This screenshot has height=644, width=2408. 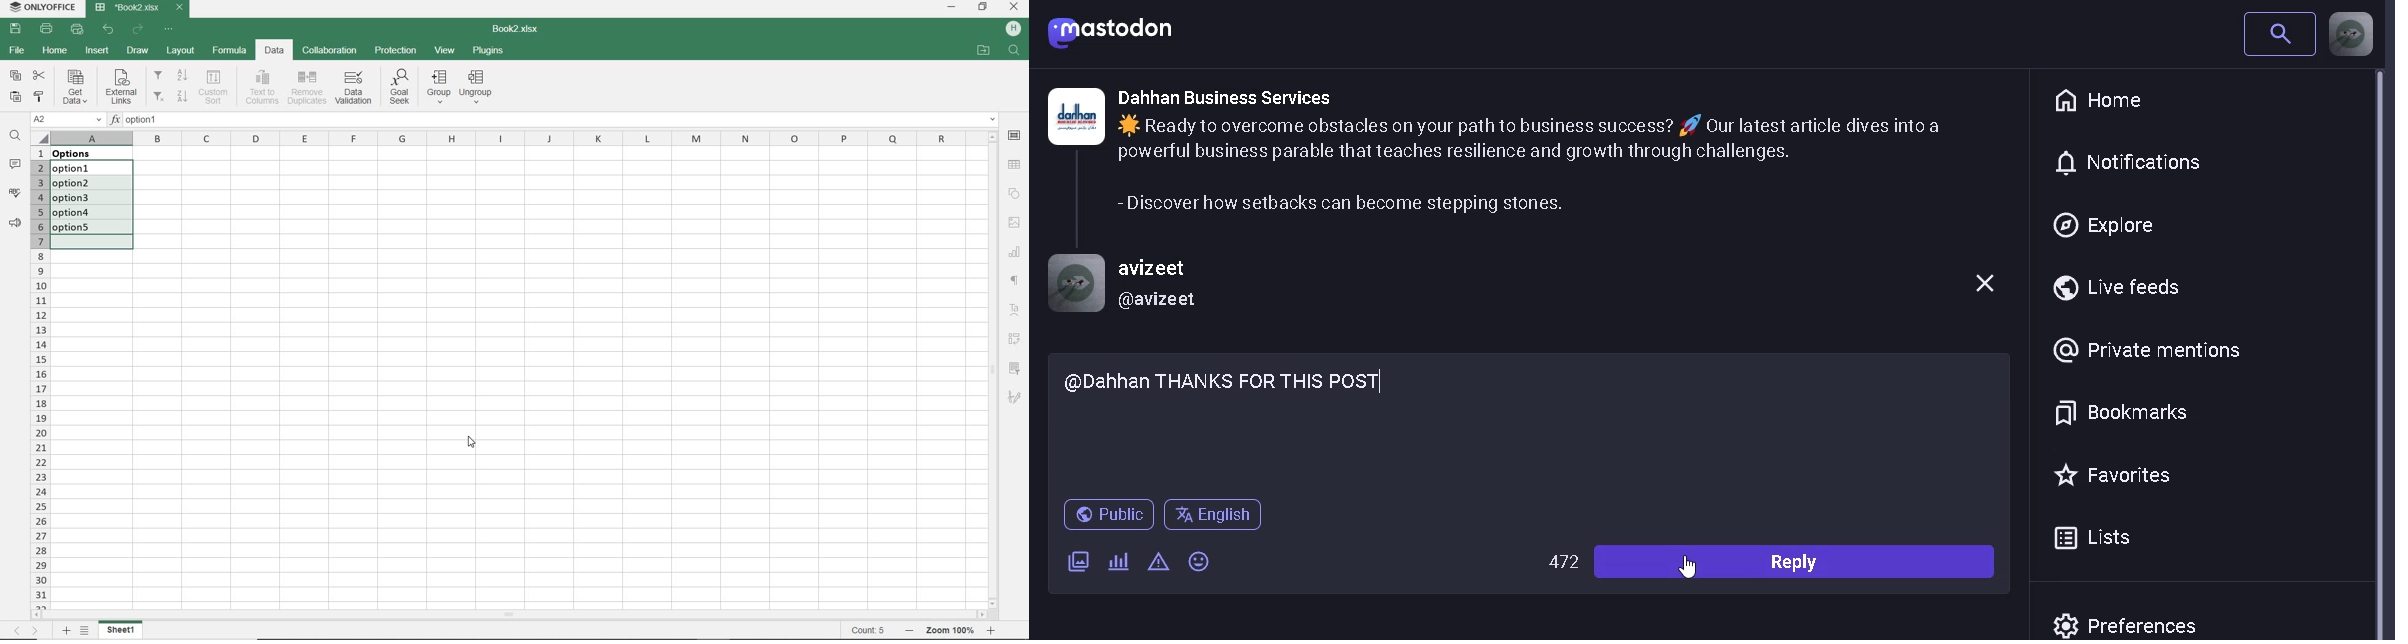 What do you see at coordinates (39, 96) in the screenshot?
I see `COPY STYLE` at bounding box center [39, 96].